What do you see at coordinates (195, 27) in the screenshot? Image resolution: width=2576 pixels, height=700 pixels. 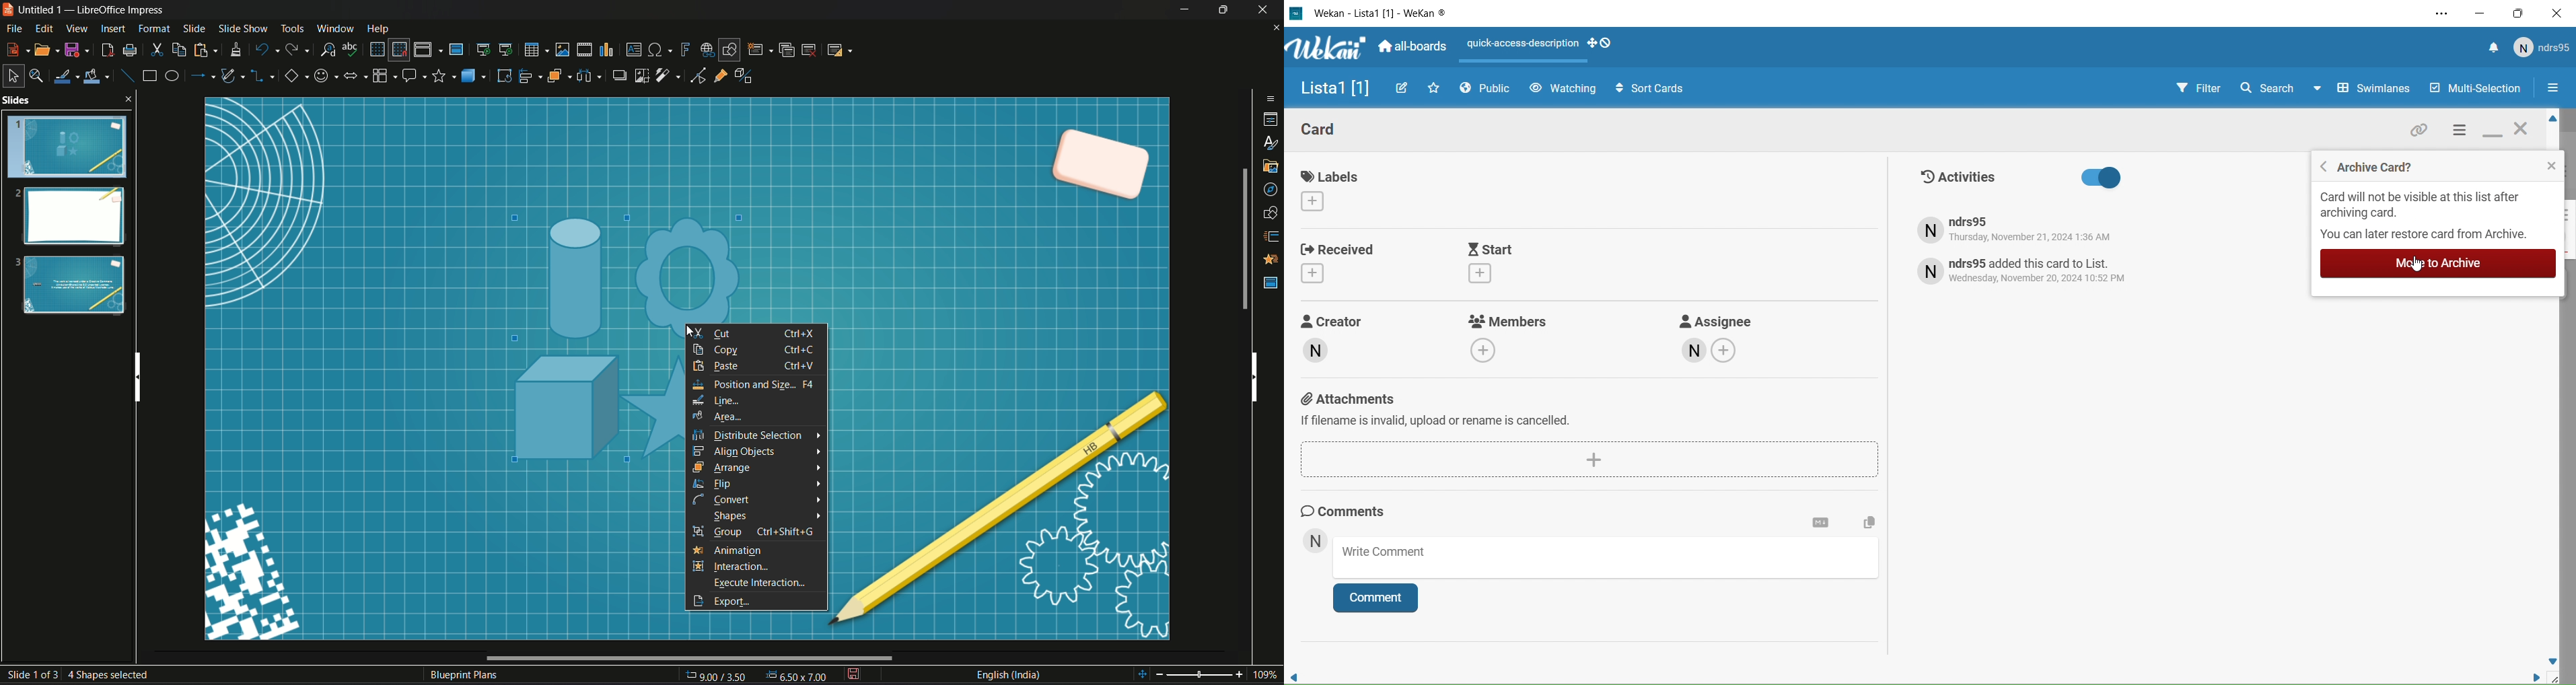 I see `slide` at bounding box center [195, 27].